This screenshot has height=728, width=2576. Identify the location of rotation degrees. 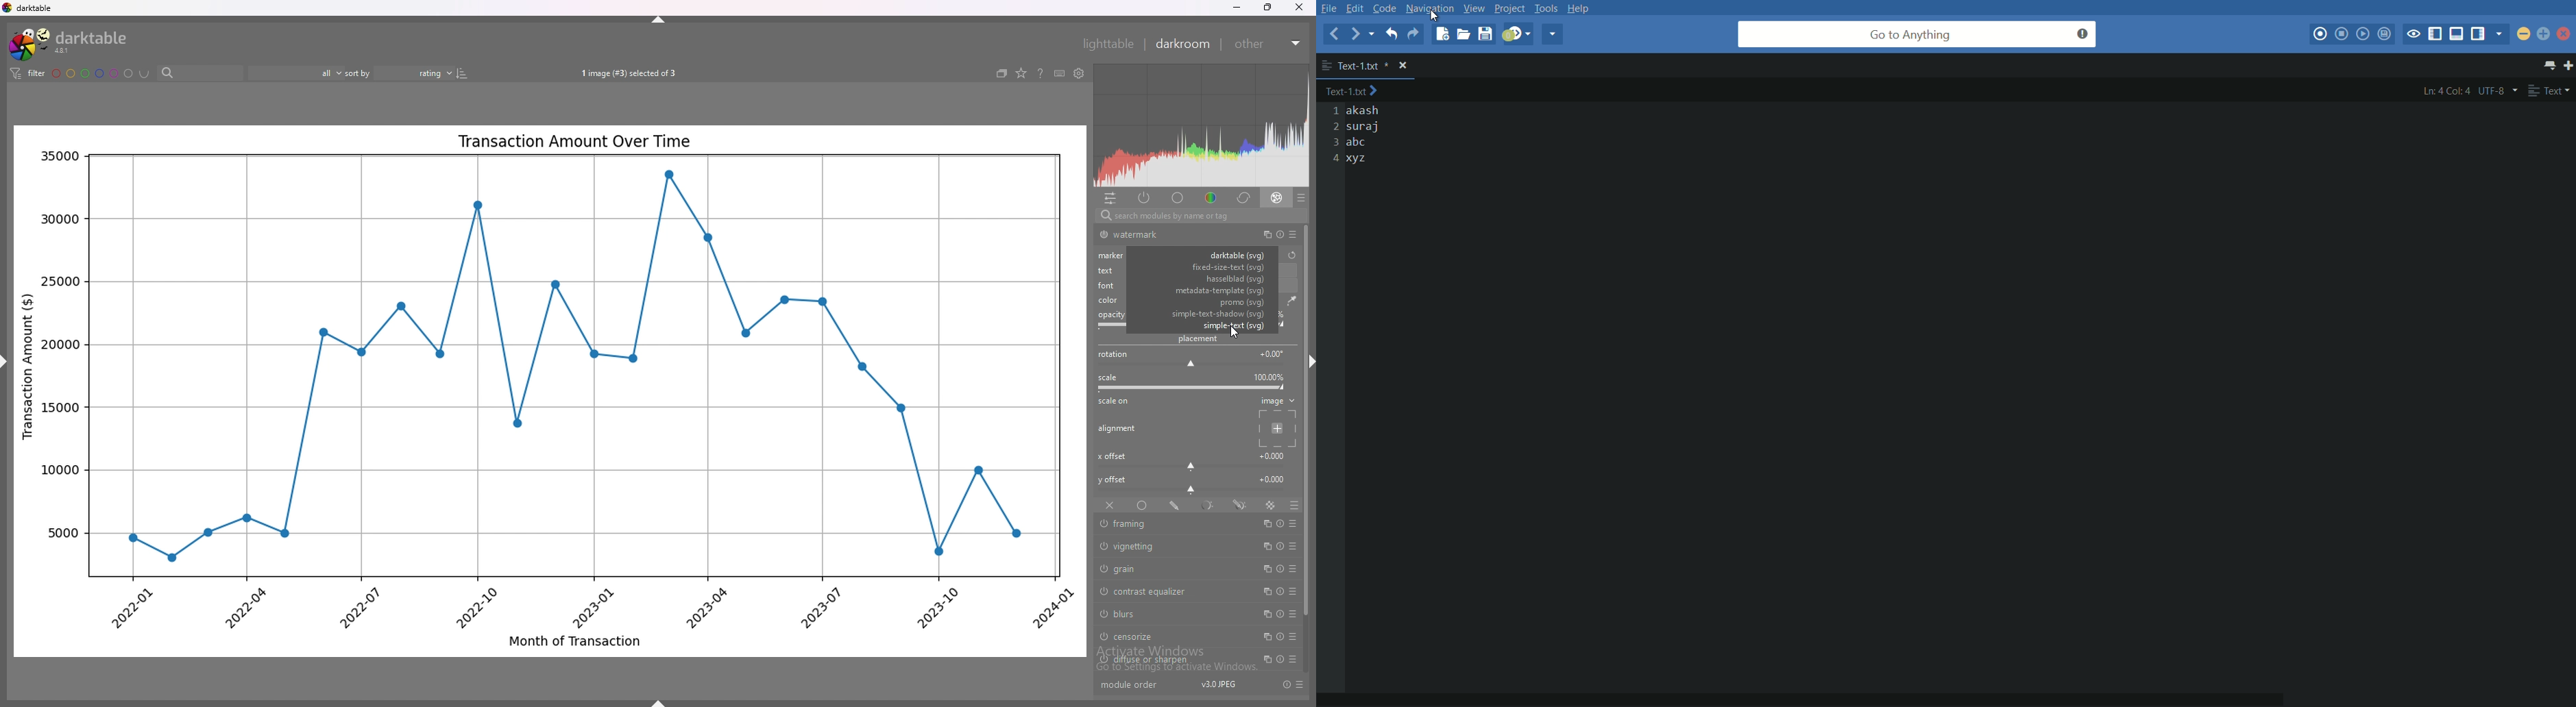
(1272, 353).